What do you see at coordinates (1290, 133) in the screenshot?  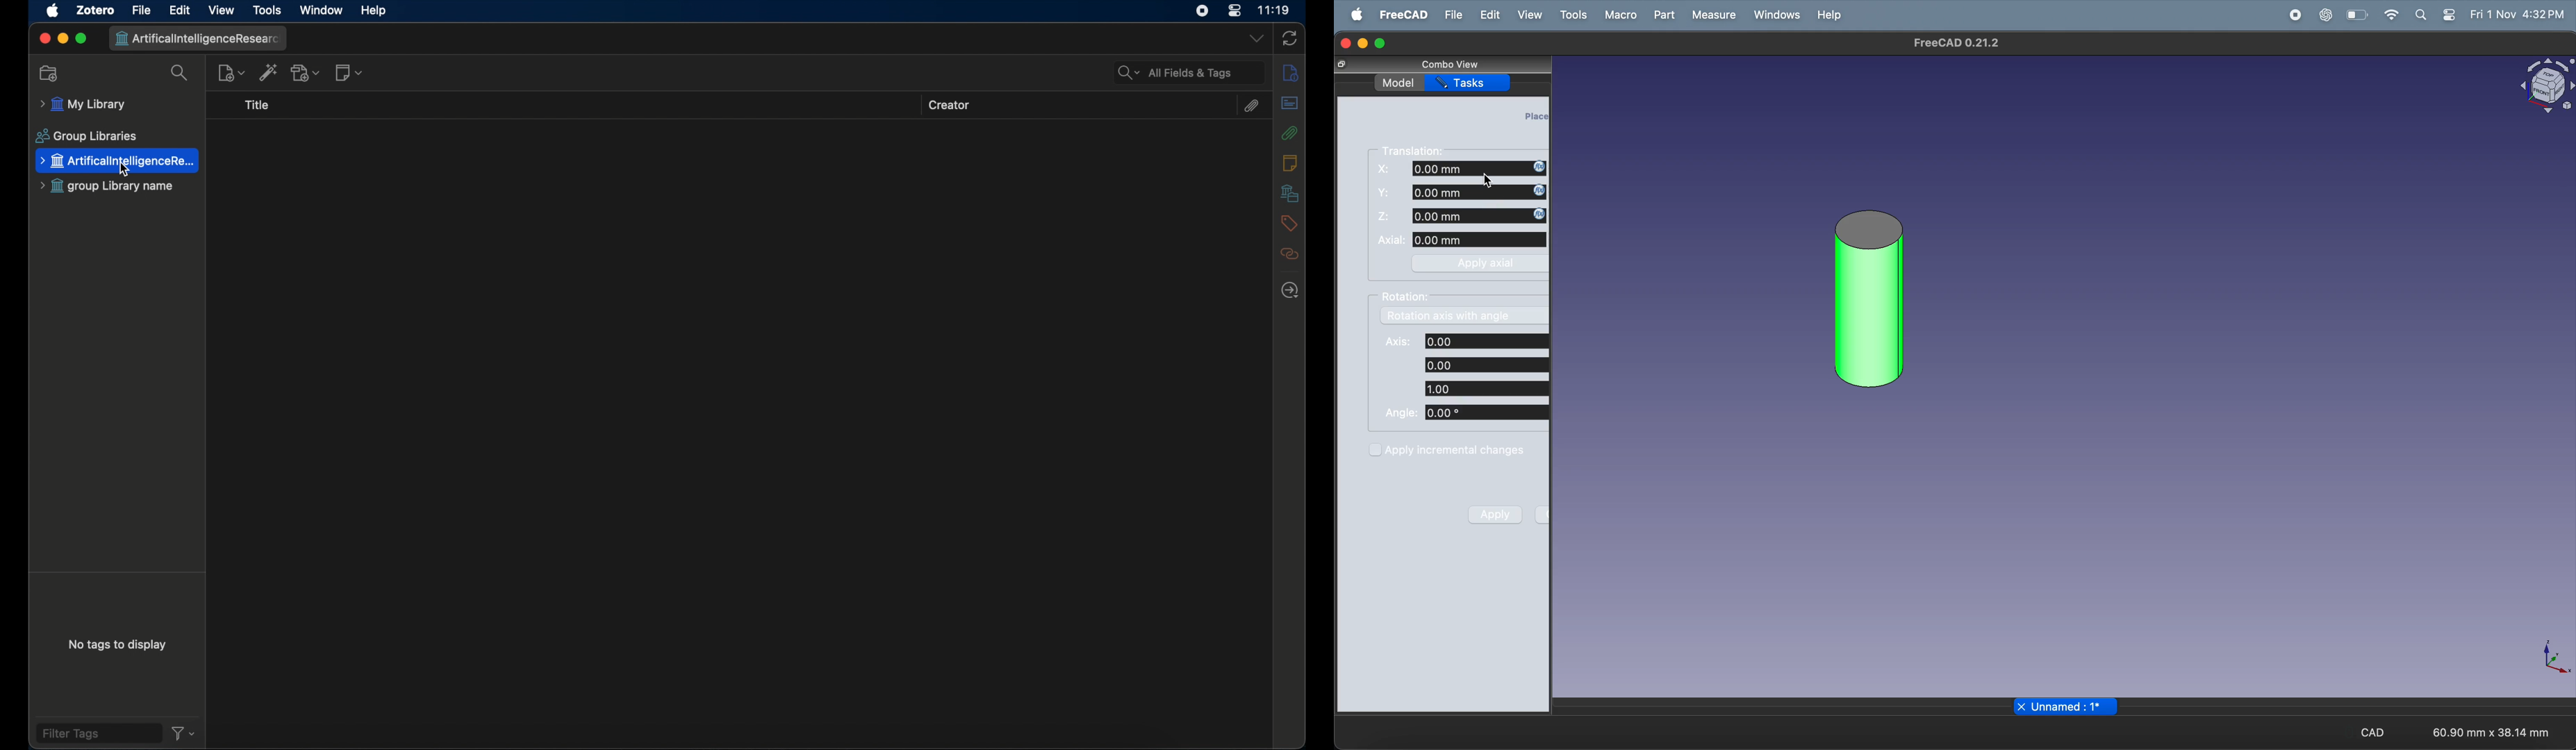 I see `attachments` at bounding box center [1290, 133].